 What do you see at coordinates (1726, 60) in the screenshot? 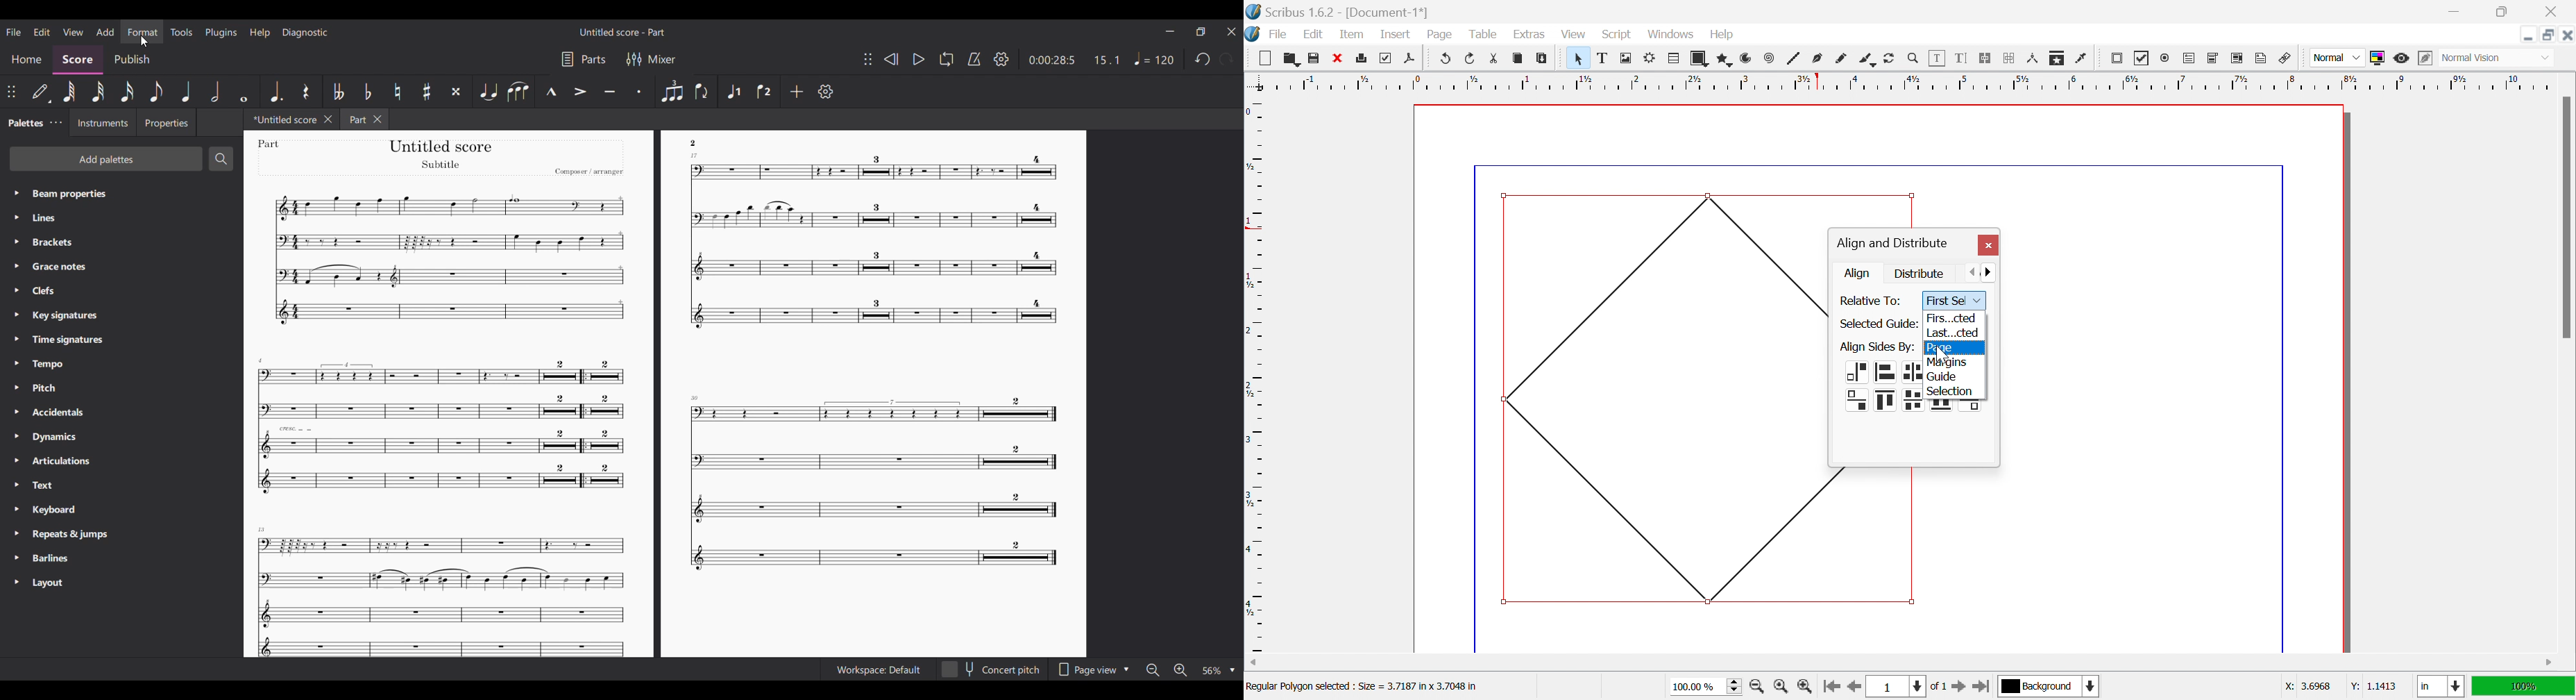
I see `Polygon` at bounding box center [1726, 60].